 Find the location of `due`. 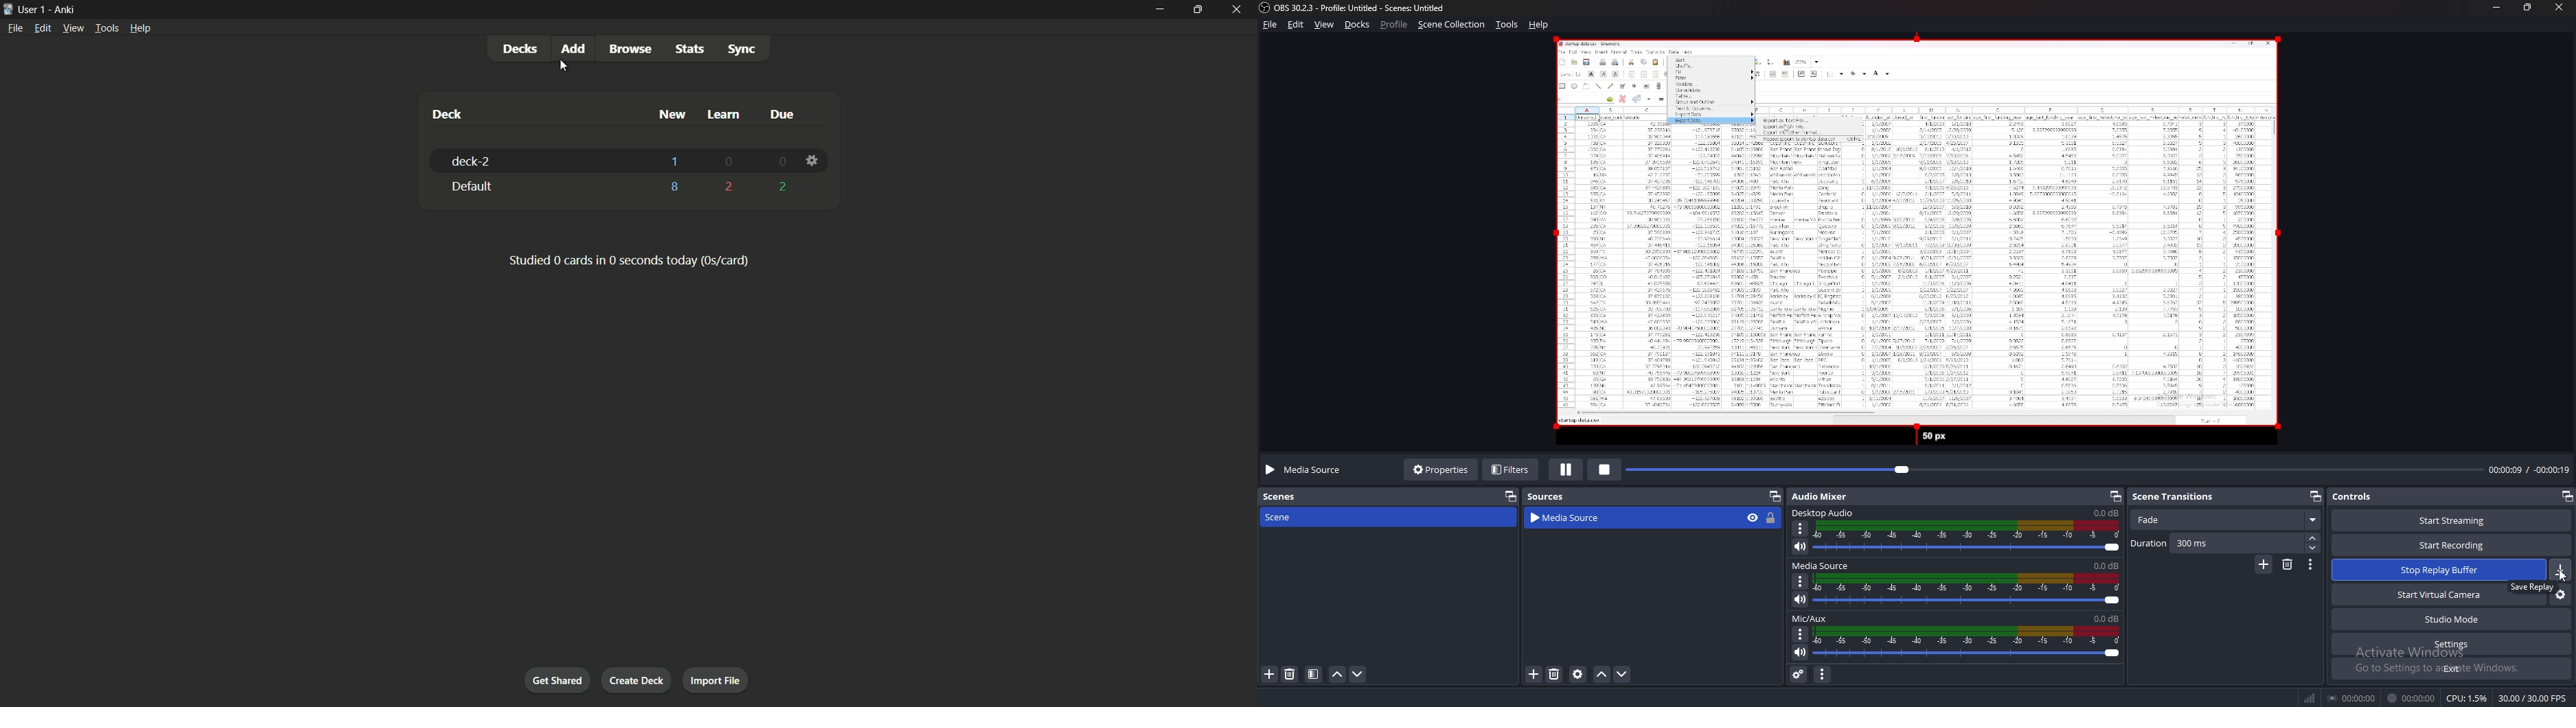

due is located at coordinates (780, 115).